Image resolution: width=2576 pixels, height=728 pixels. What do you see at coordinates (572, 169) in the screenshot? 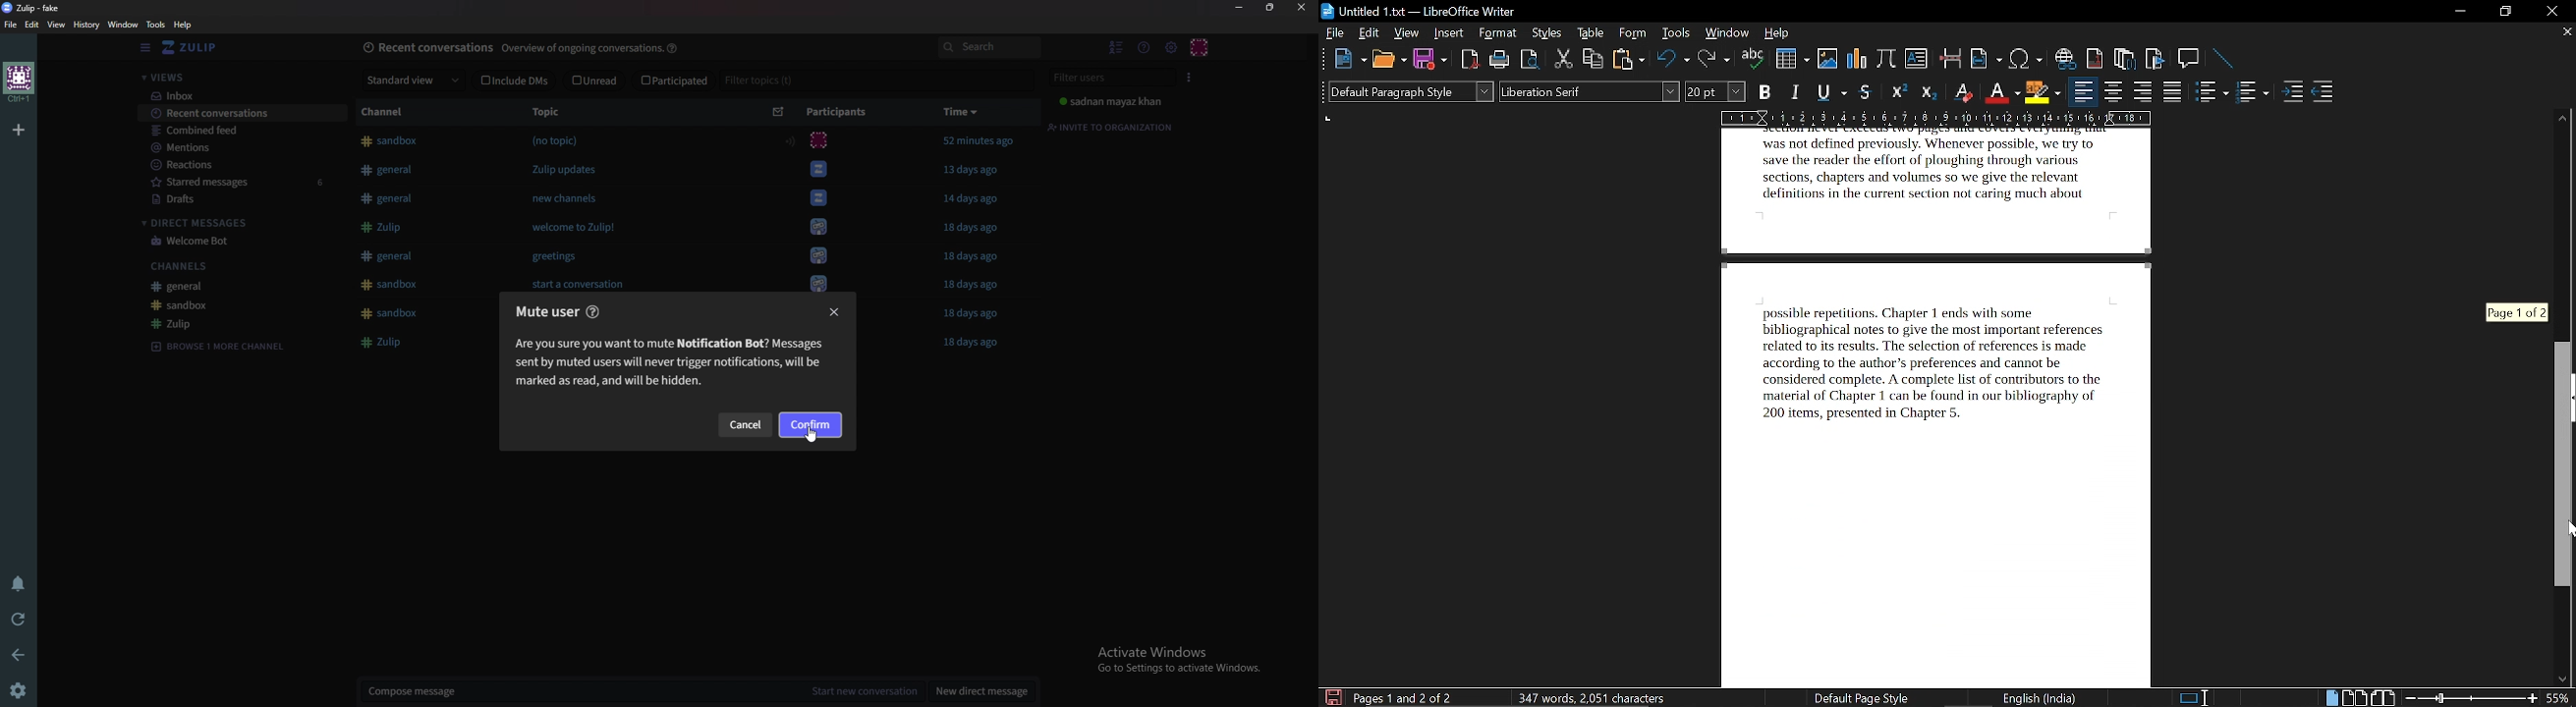
I see `Zulip updates` at bounding box center [572, 169].